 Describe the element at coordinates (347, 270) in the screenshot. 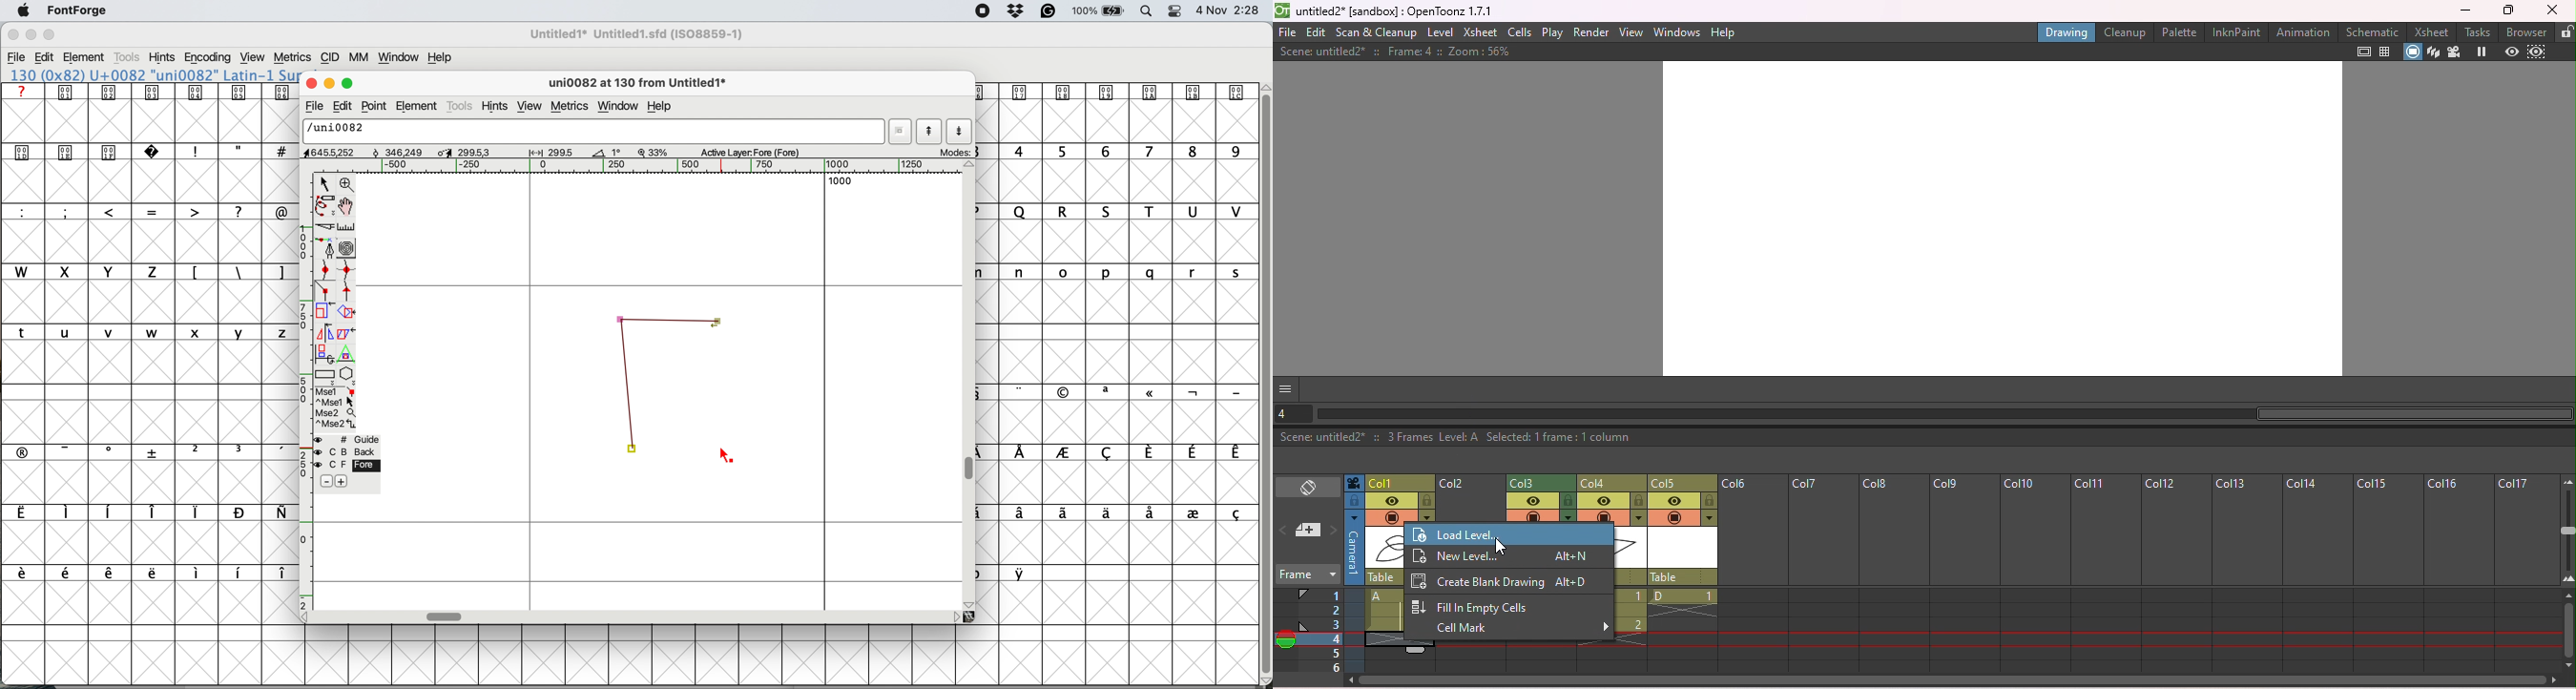

I see `add a curve point horizontal or vertical` at that location.